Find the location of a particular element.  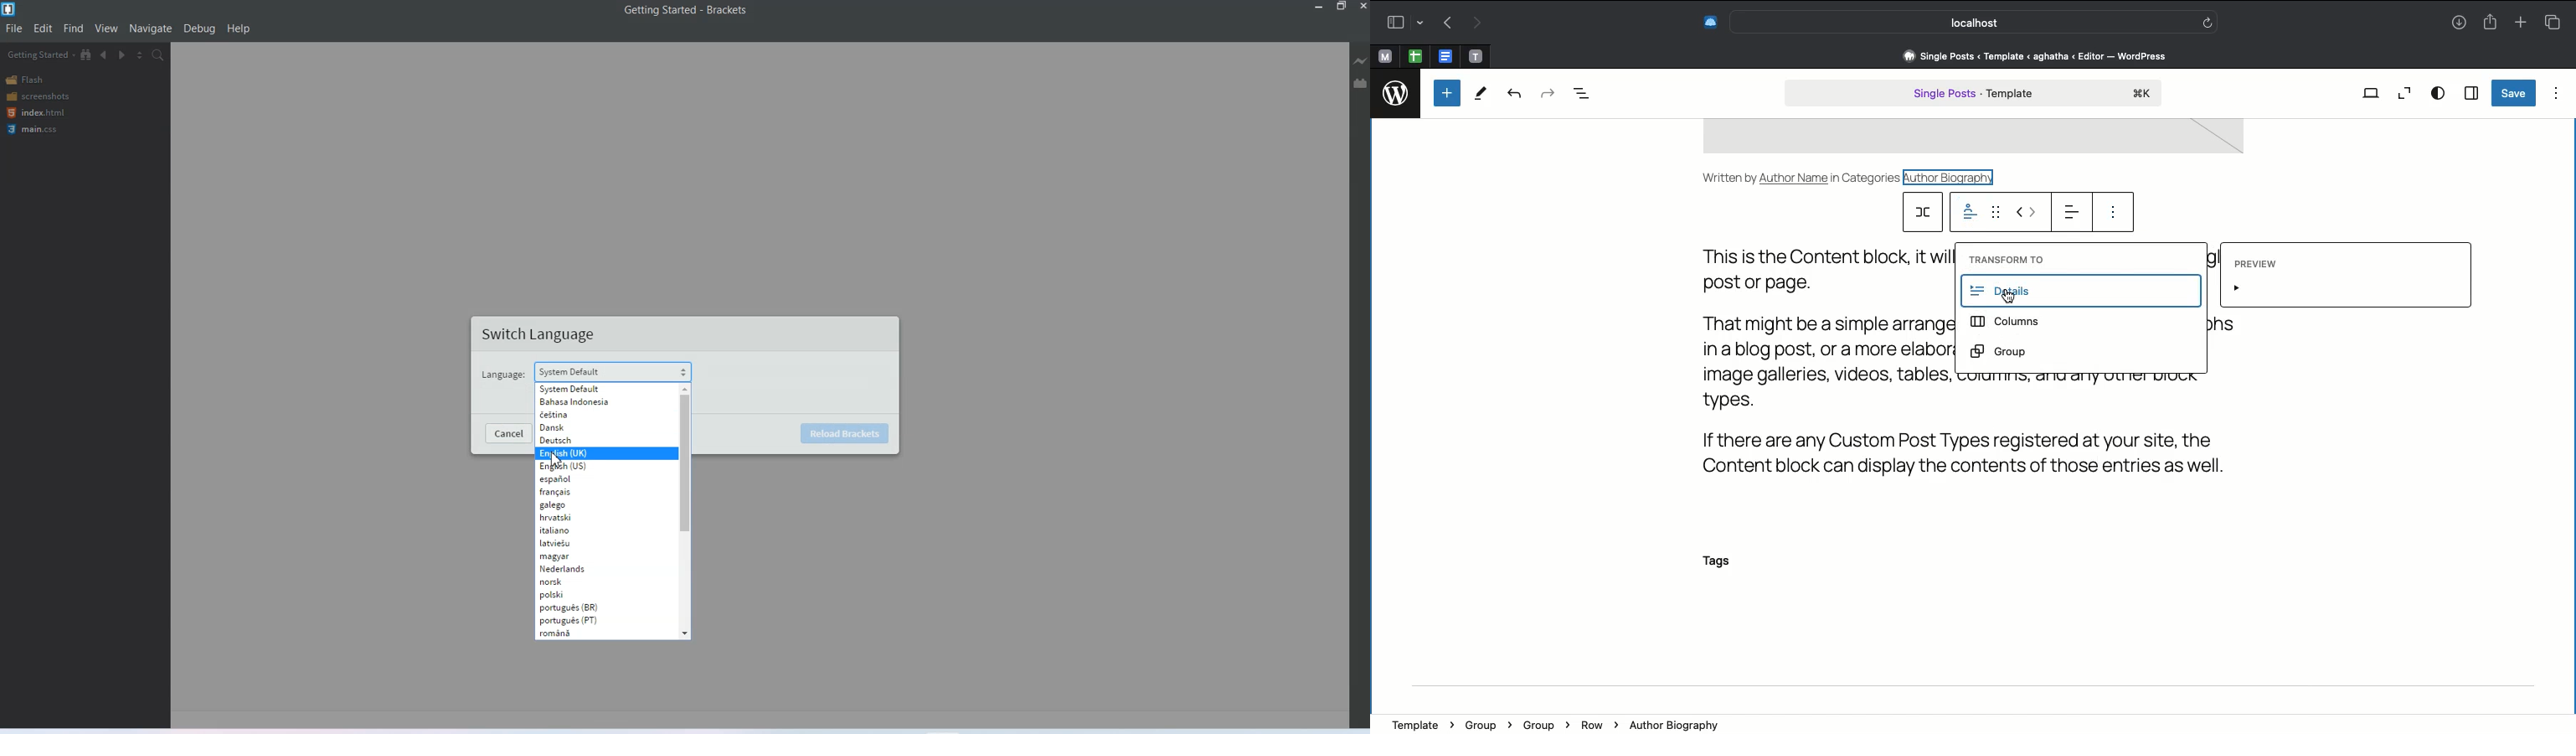

Index is located at coordinates (34, 113).